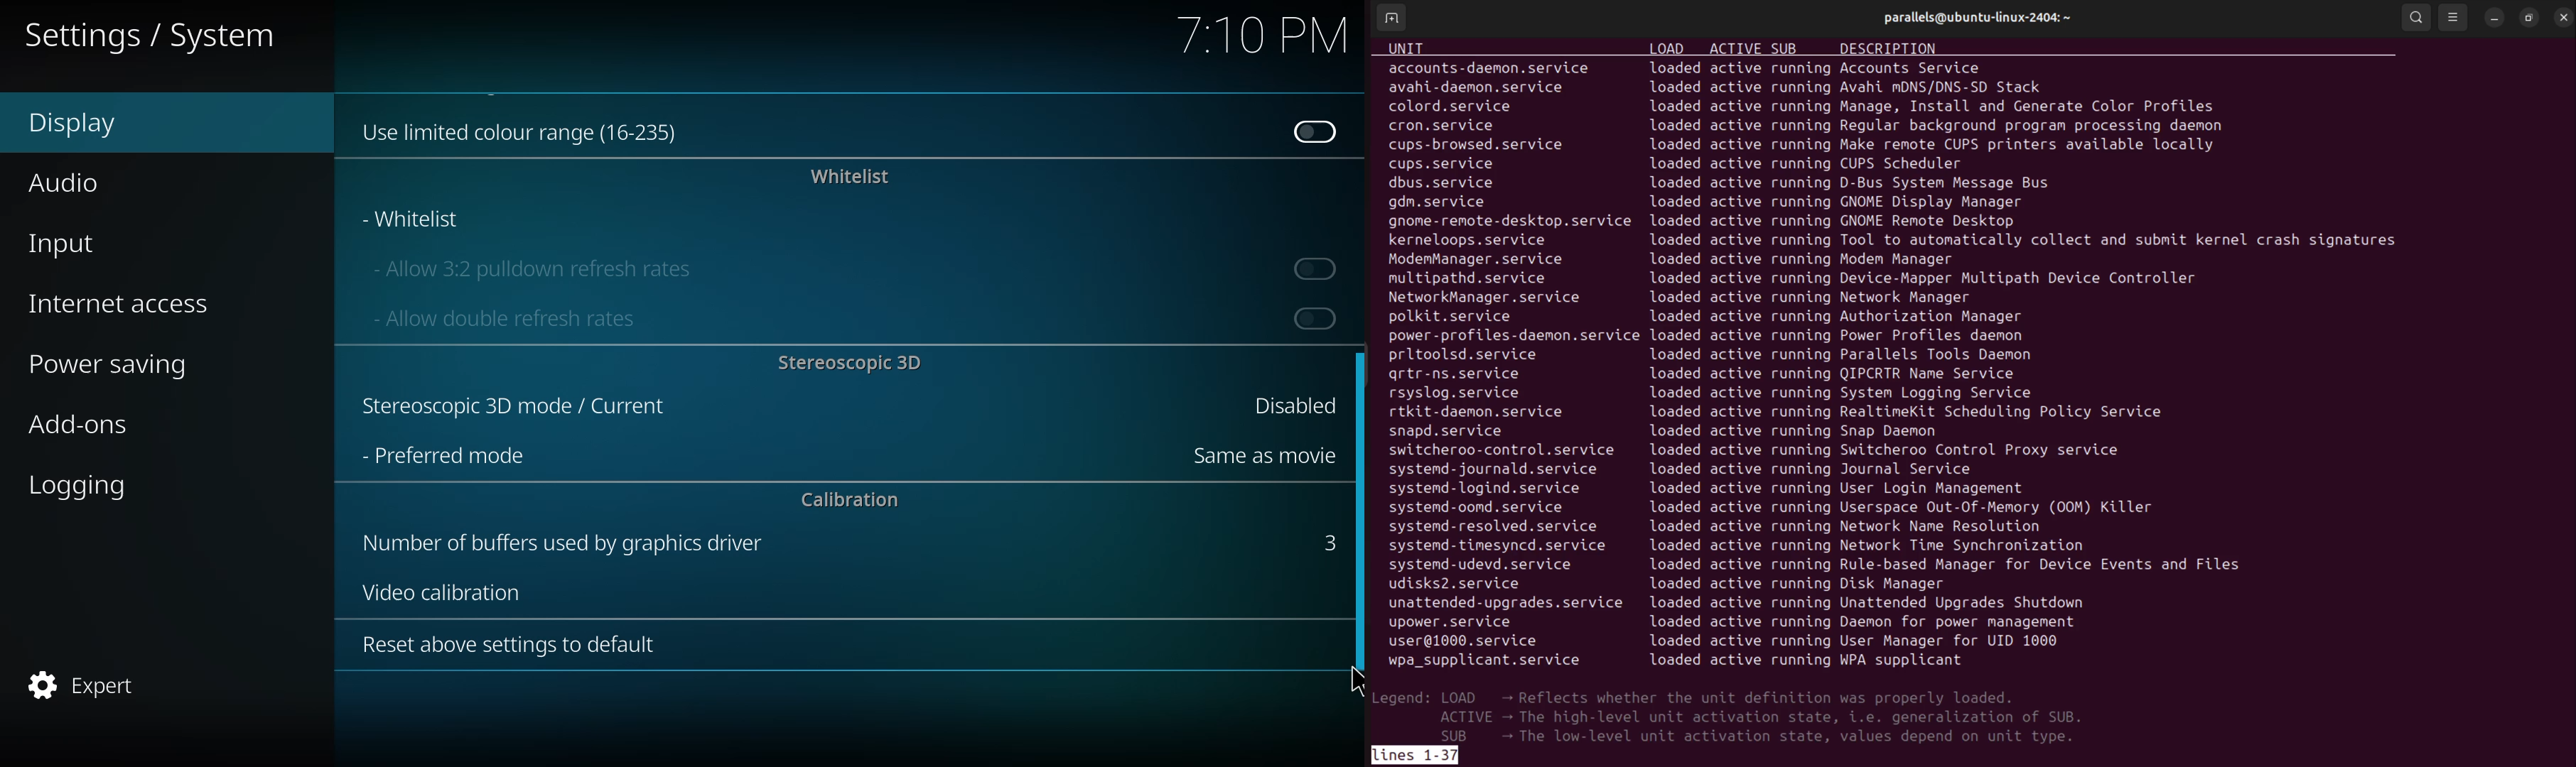 This screenshot has height=784, width=2576. What do you see at coordinates (848, 361) in the screenshot?
I see `stereoscopic 3d` at bounding box center [848, 361].